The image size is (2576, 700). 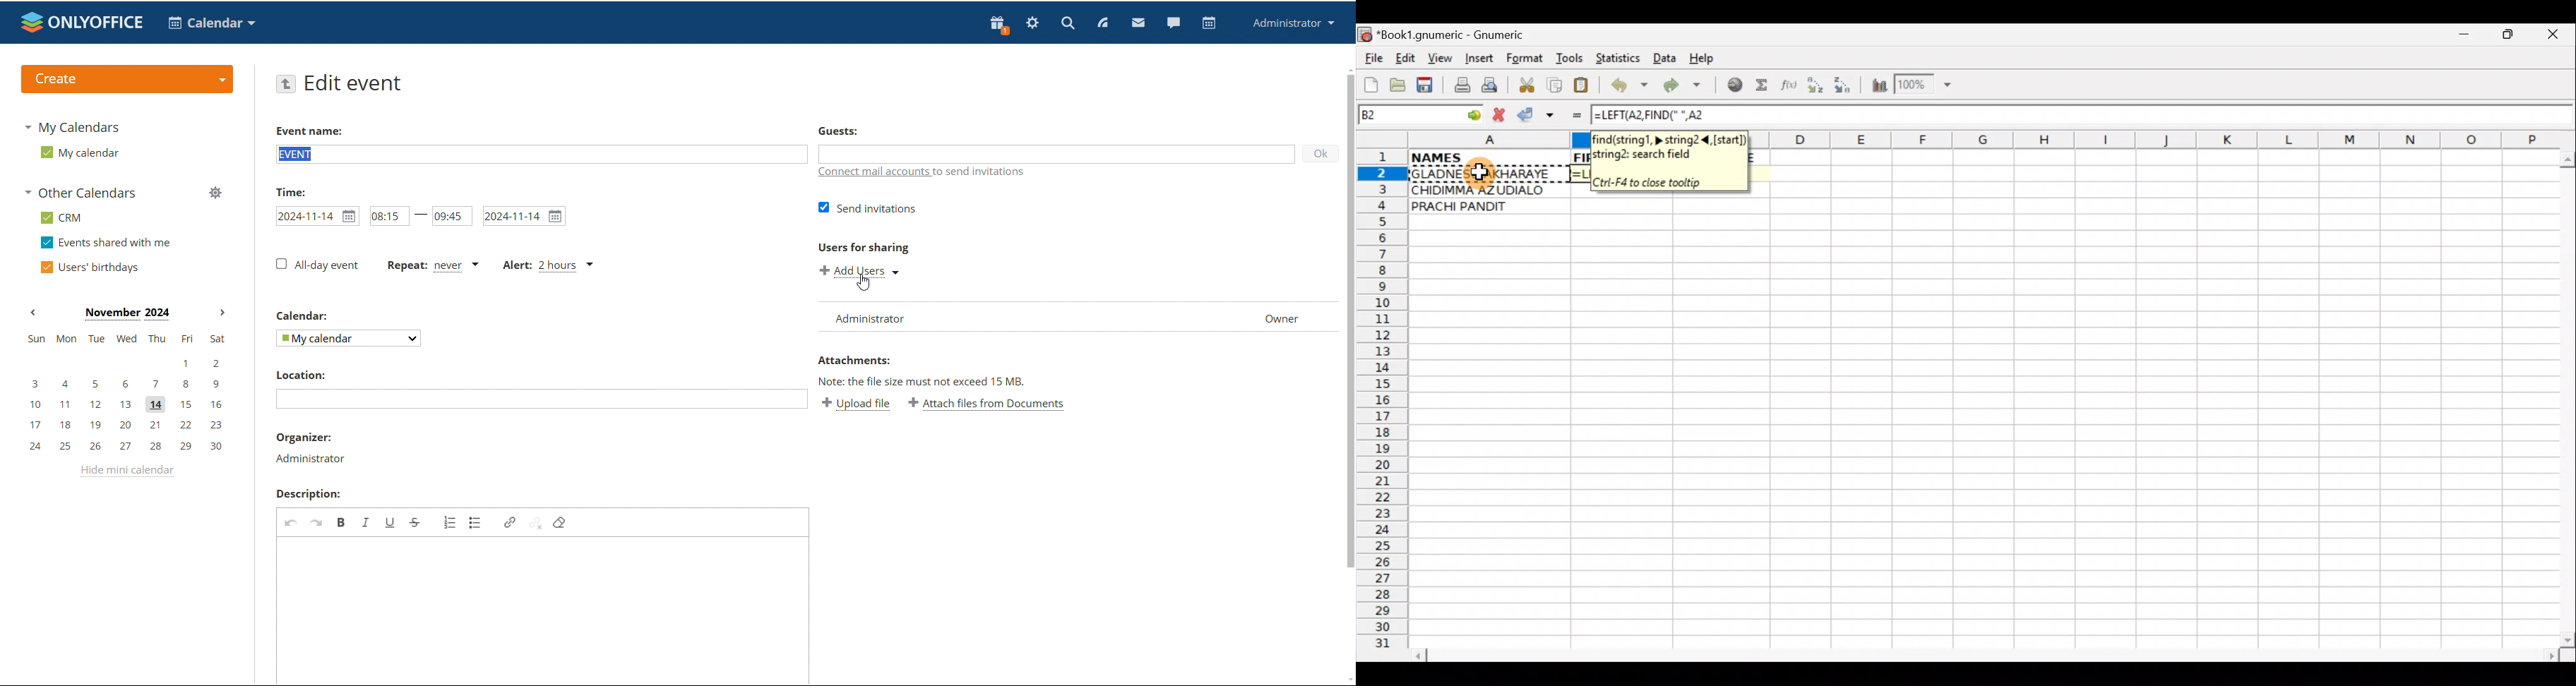 What do you see at coordinates (1925, 86) in the screenshot?
I see `Zoom` at bounding box center [1925, 86].